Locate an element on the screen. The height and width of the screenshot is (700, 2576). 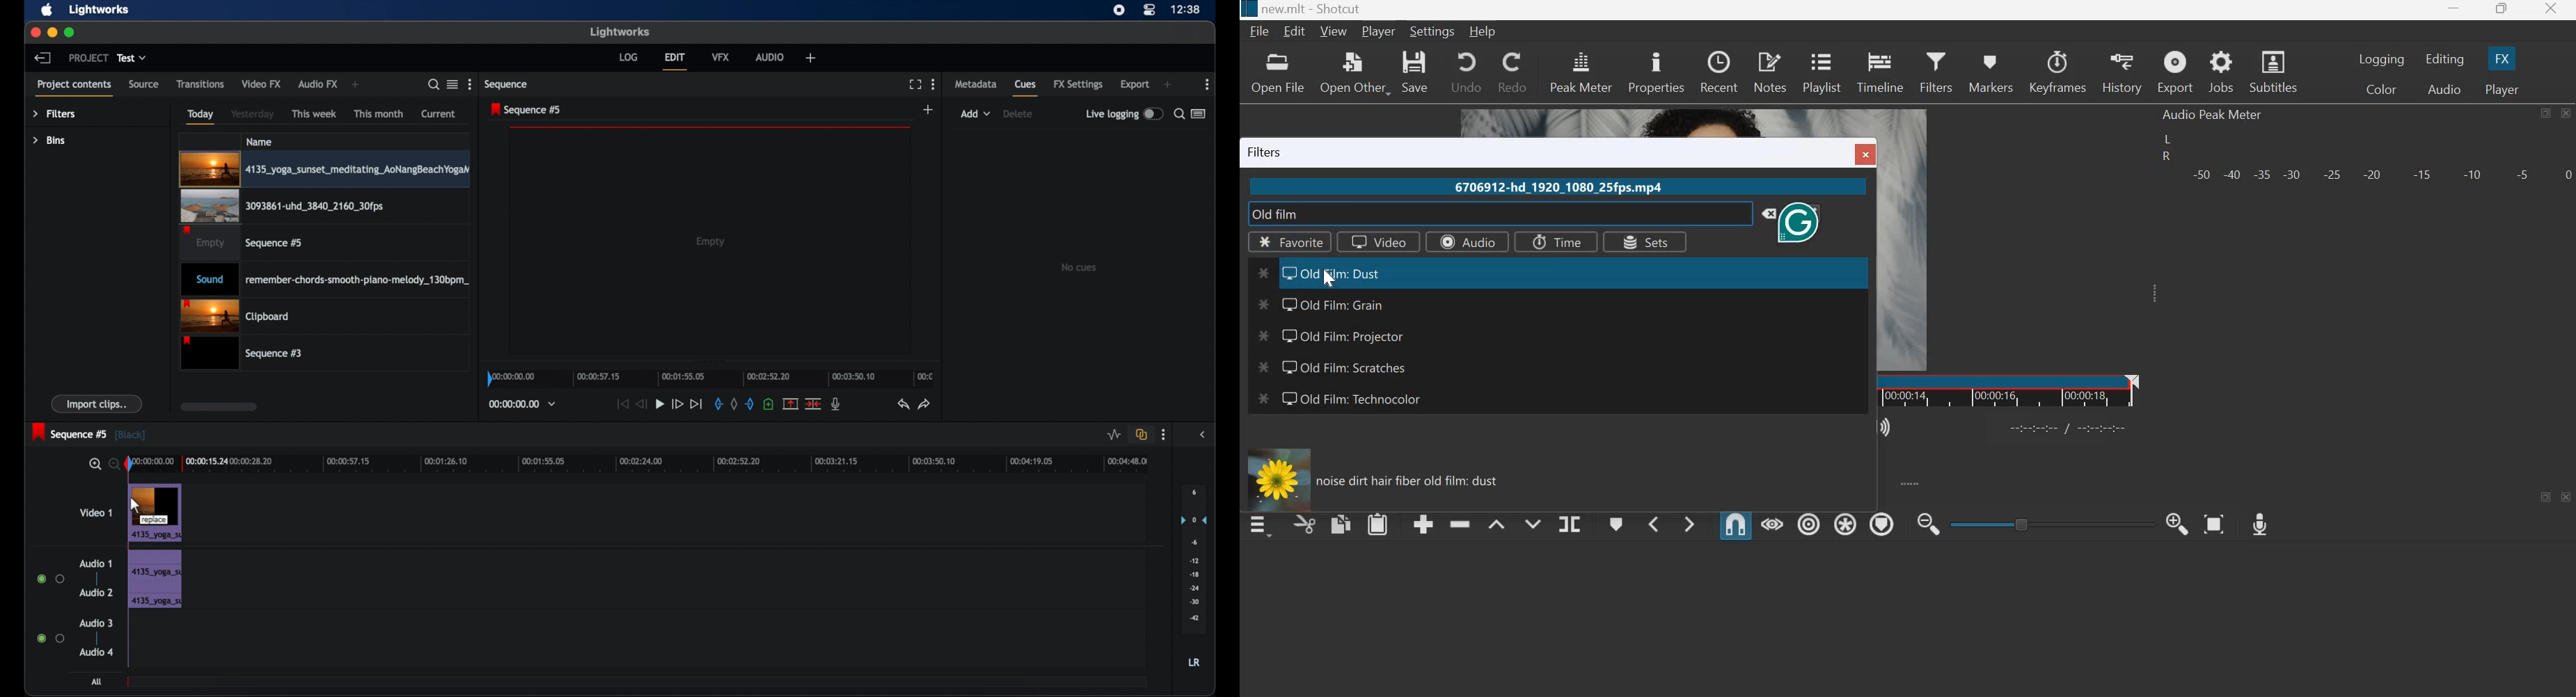
View is located at coordinates (1336, 31).